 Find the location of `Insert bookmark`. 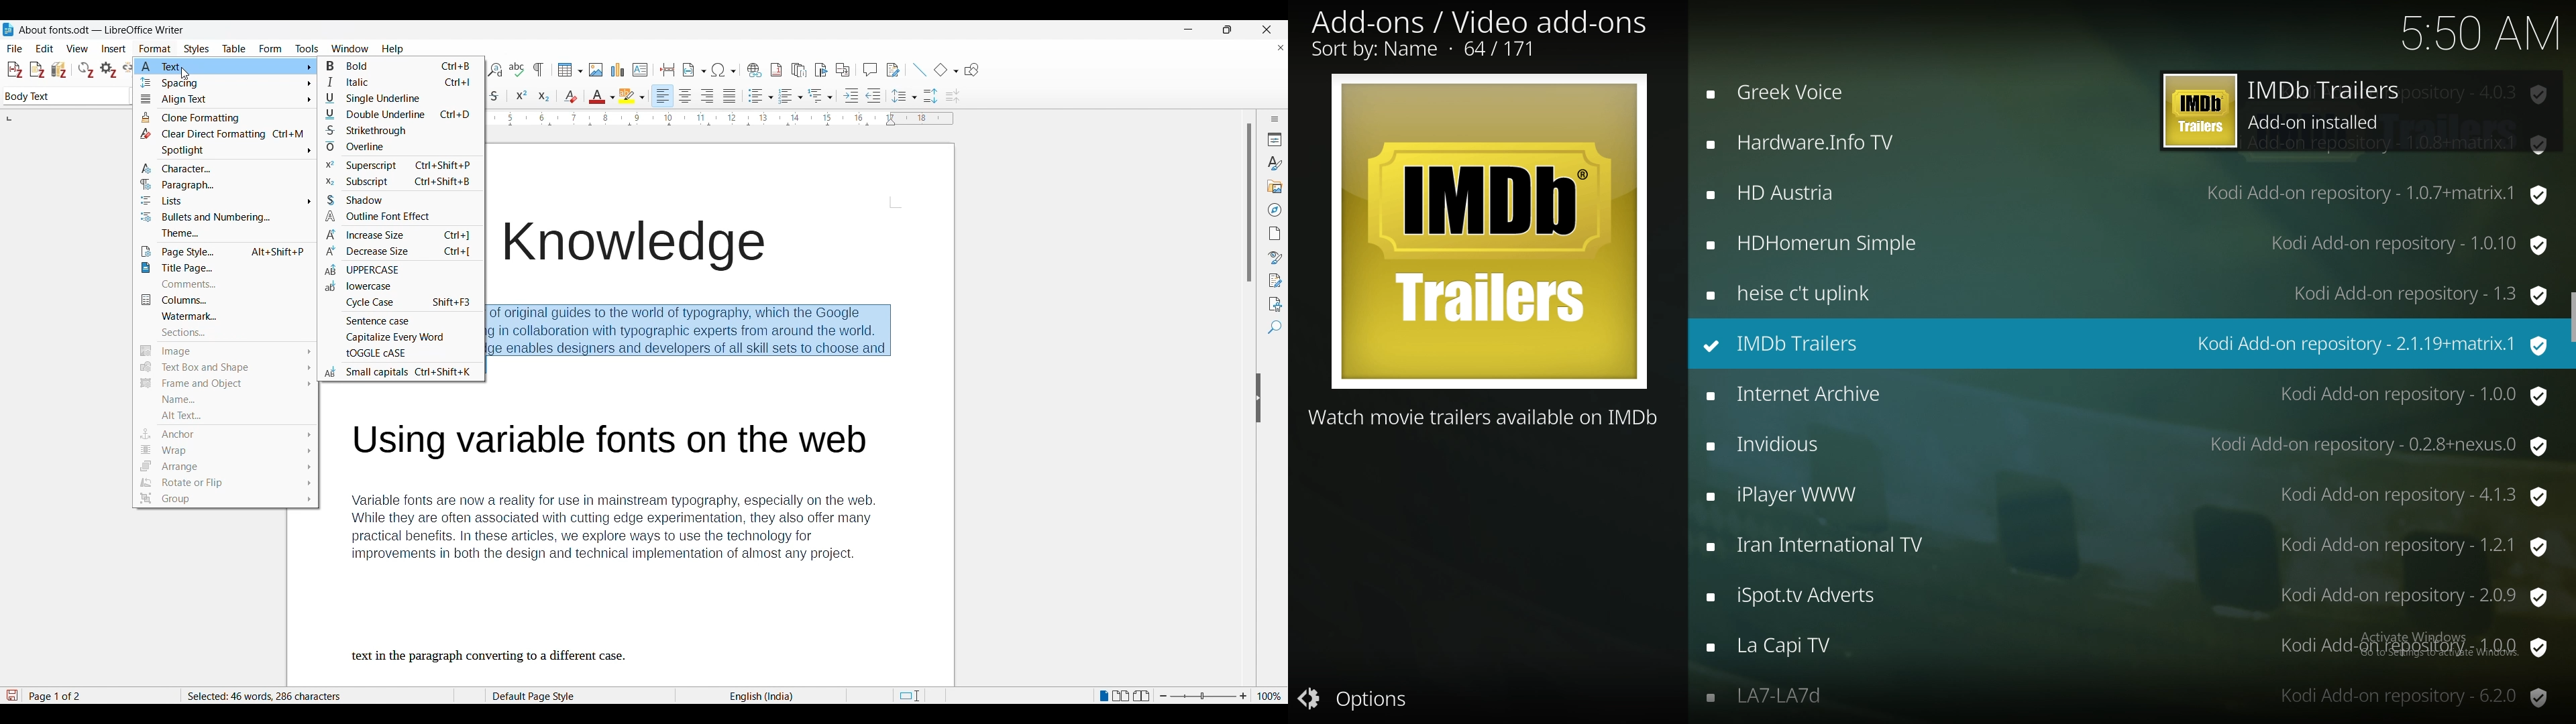

Insert bookmark is located at coordinates (821, 70).